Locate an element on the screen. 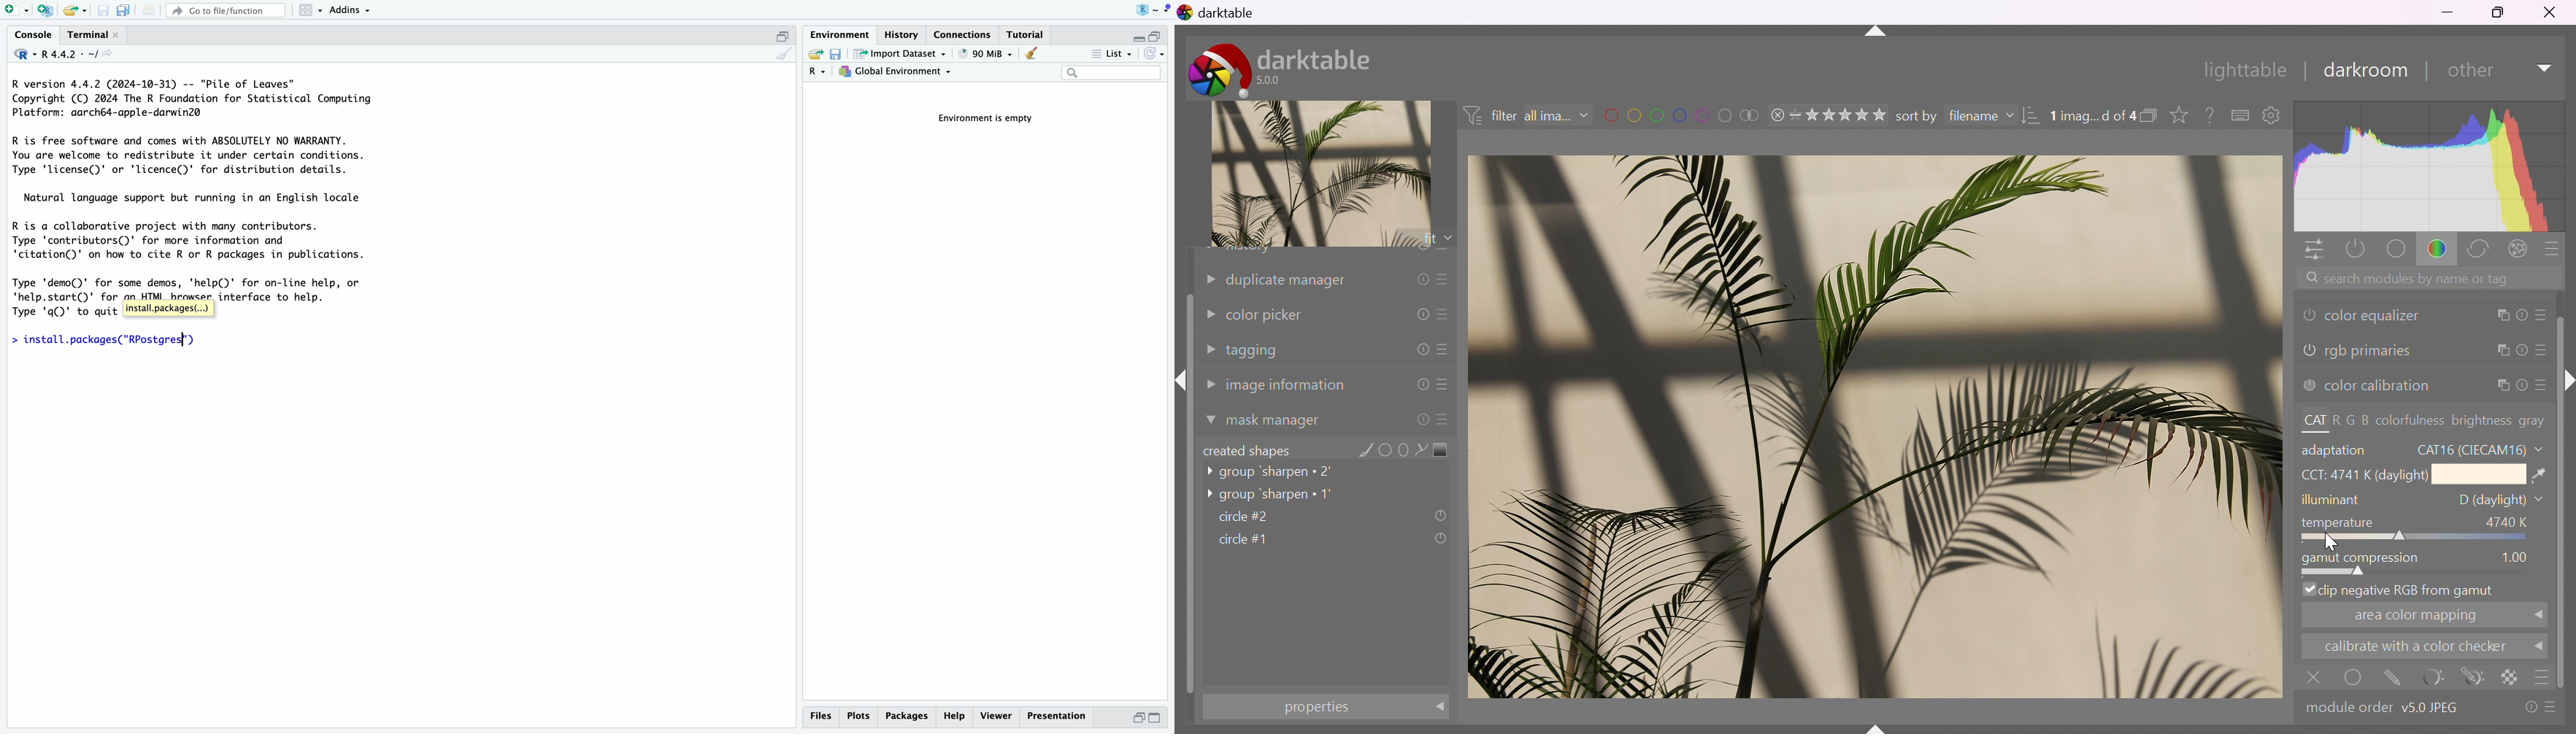 The height and width of the screenshot is (756, 2576). properties is located at coordinates (1328, 706).